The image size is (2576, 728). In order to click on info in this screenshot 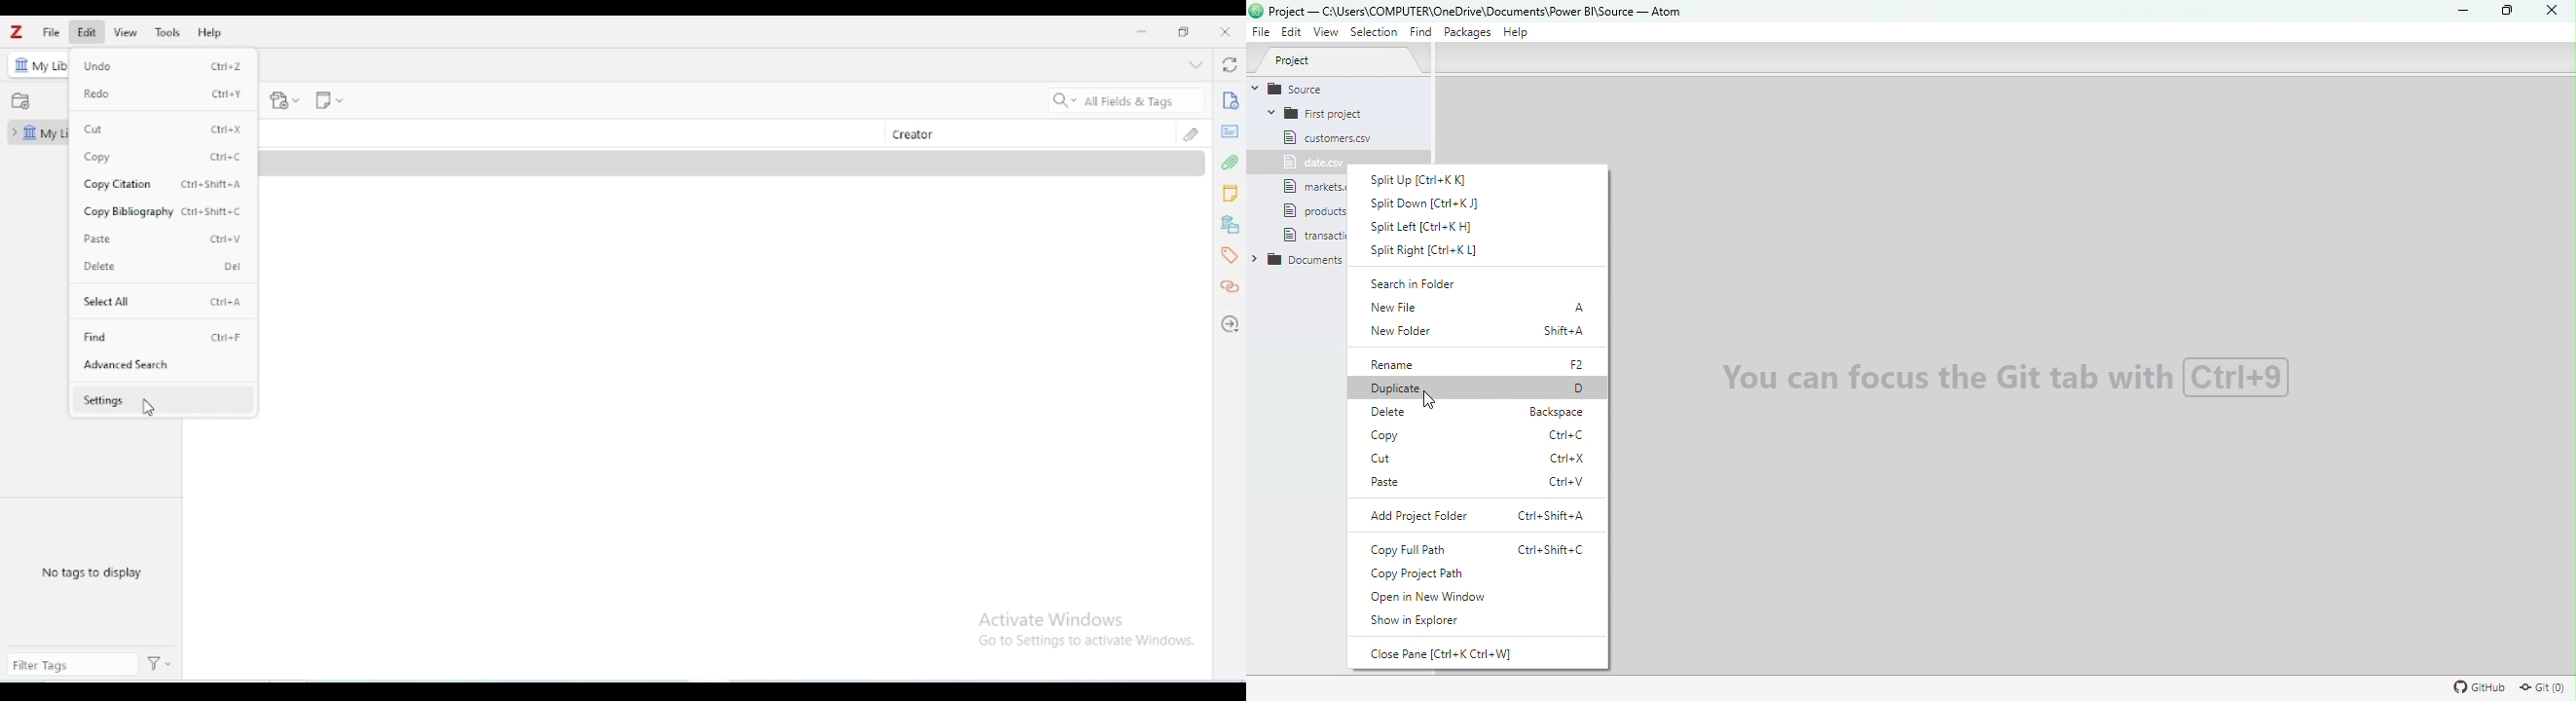, I will do `click(1231, 99)`.